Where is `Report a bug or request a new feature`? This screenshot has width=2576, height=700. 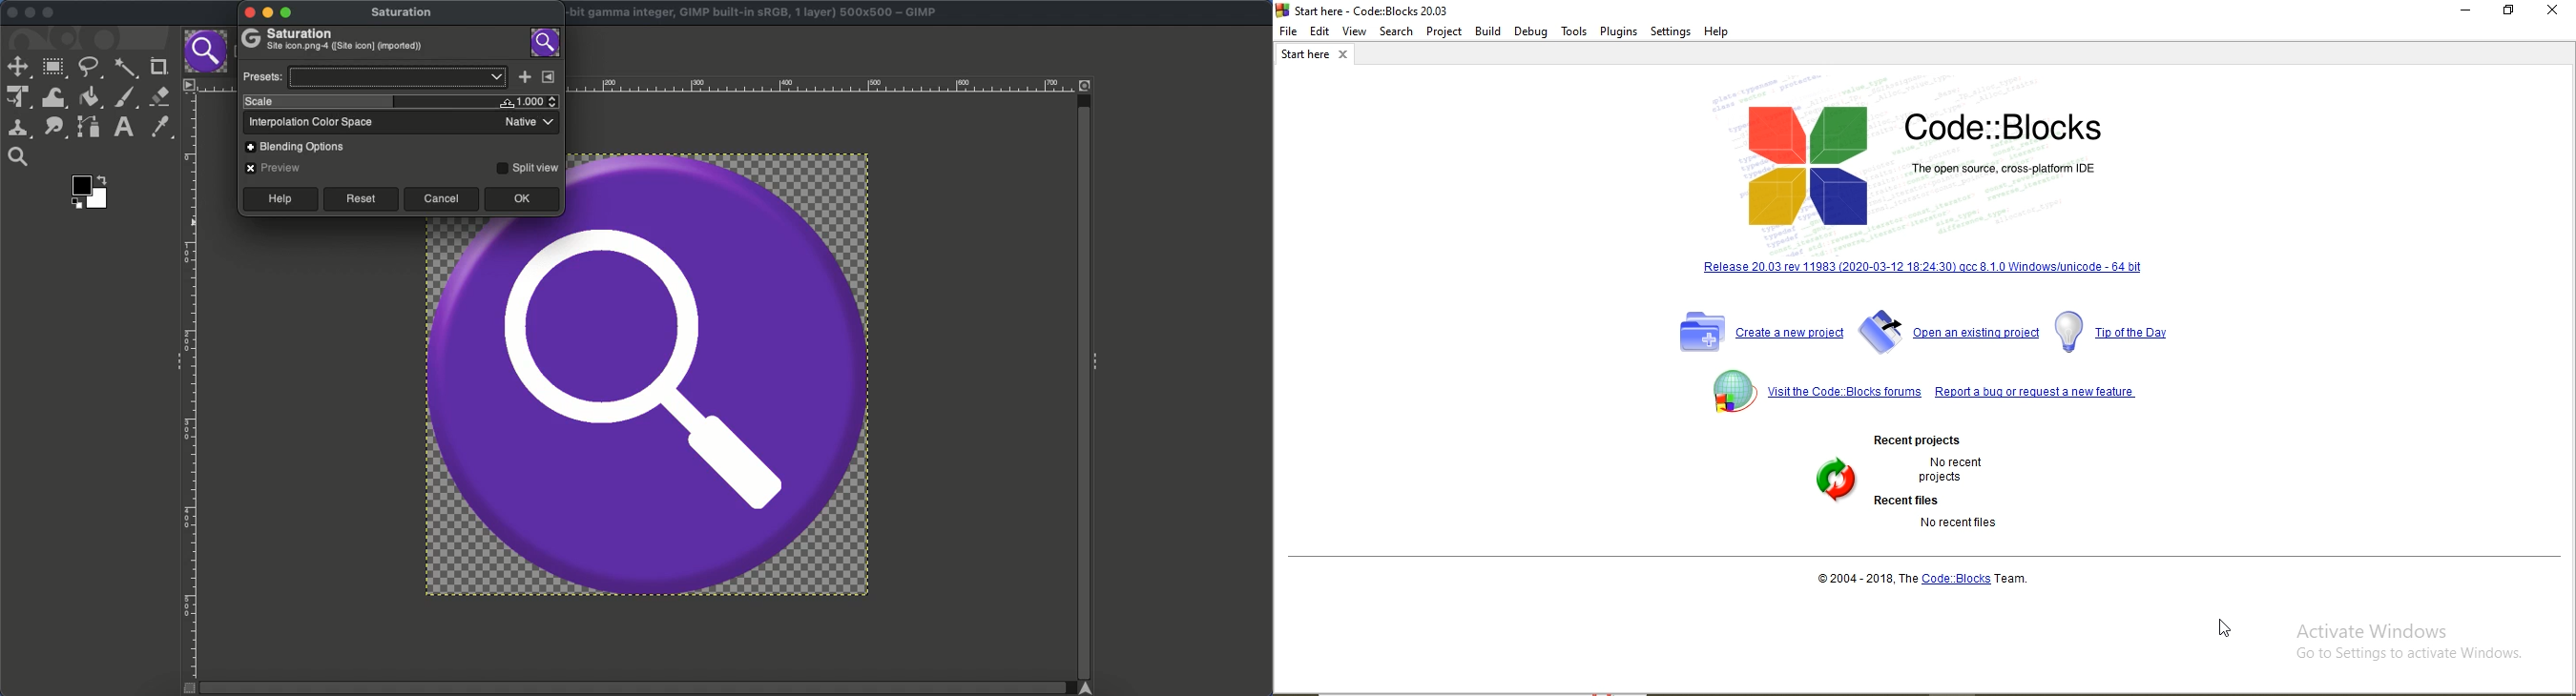
Report a bug or request a new feature is located at coordinates (2037, 386).